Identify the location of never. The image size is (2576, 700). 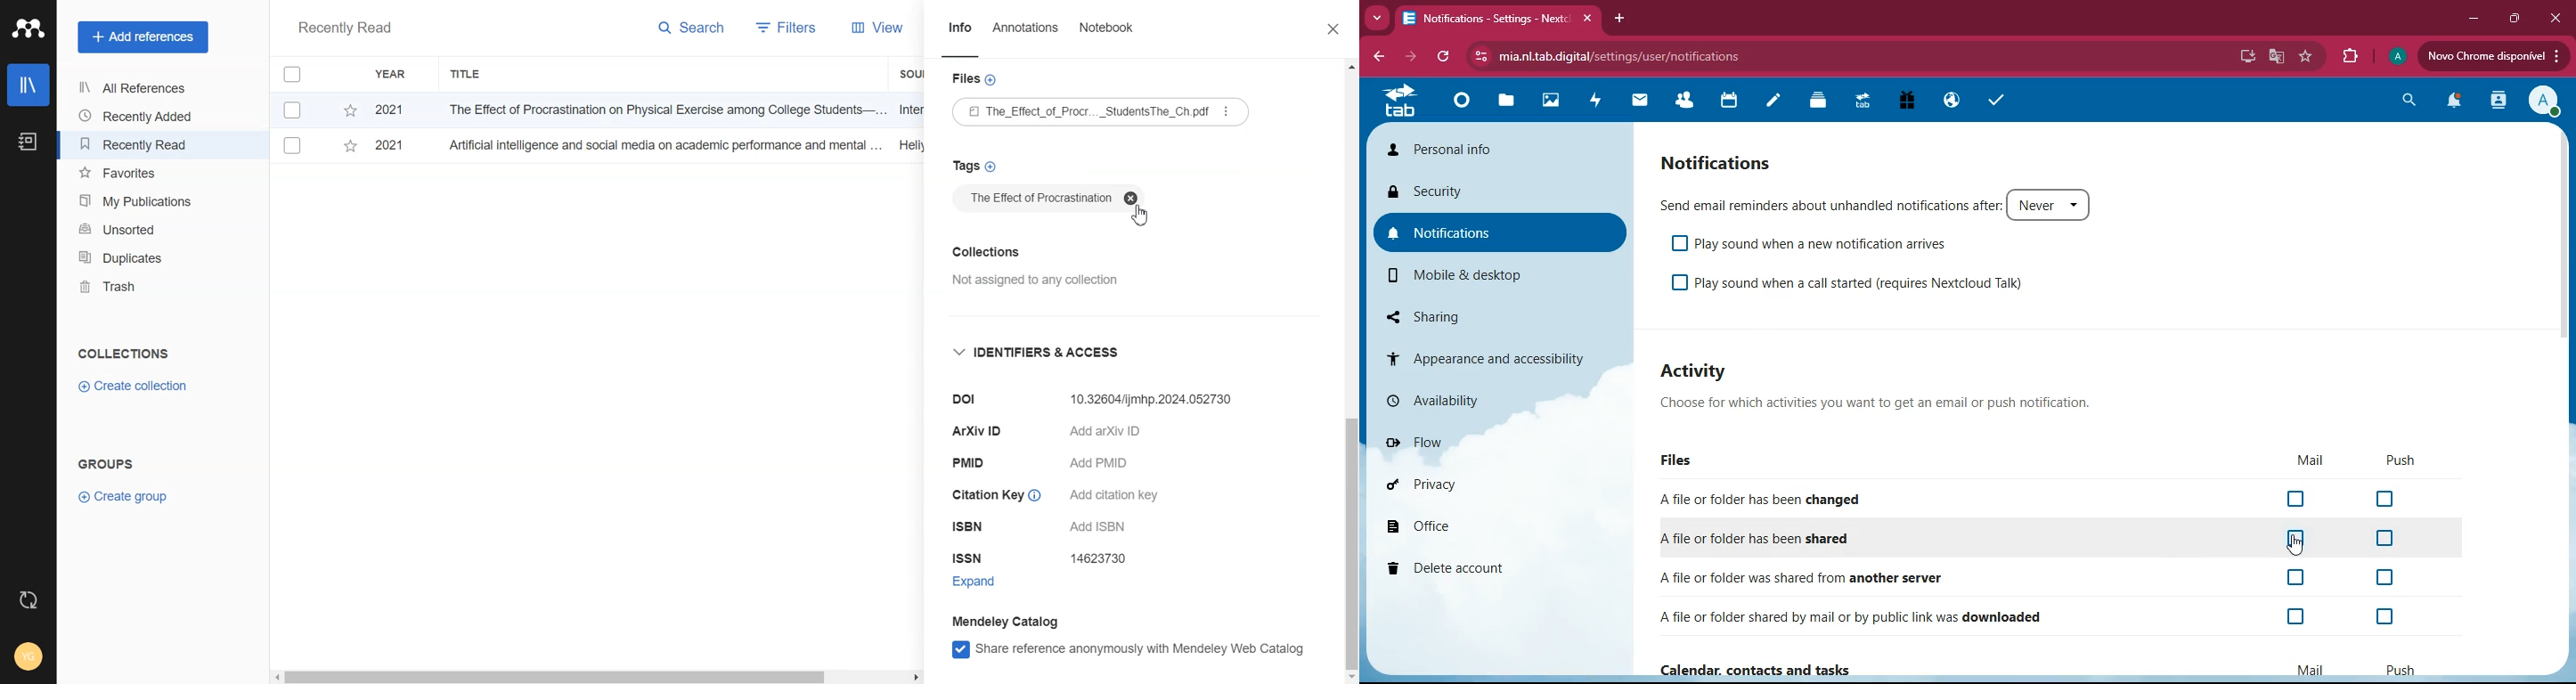
(2046, 204).